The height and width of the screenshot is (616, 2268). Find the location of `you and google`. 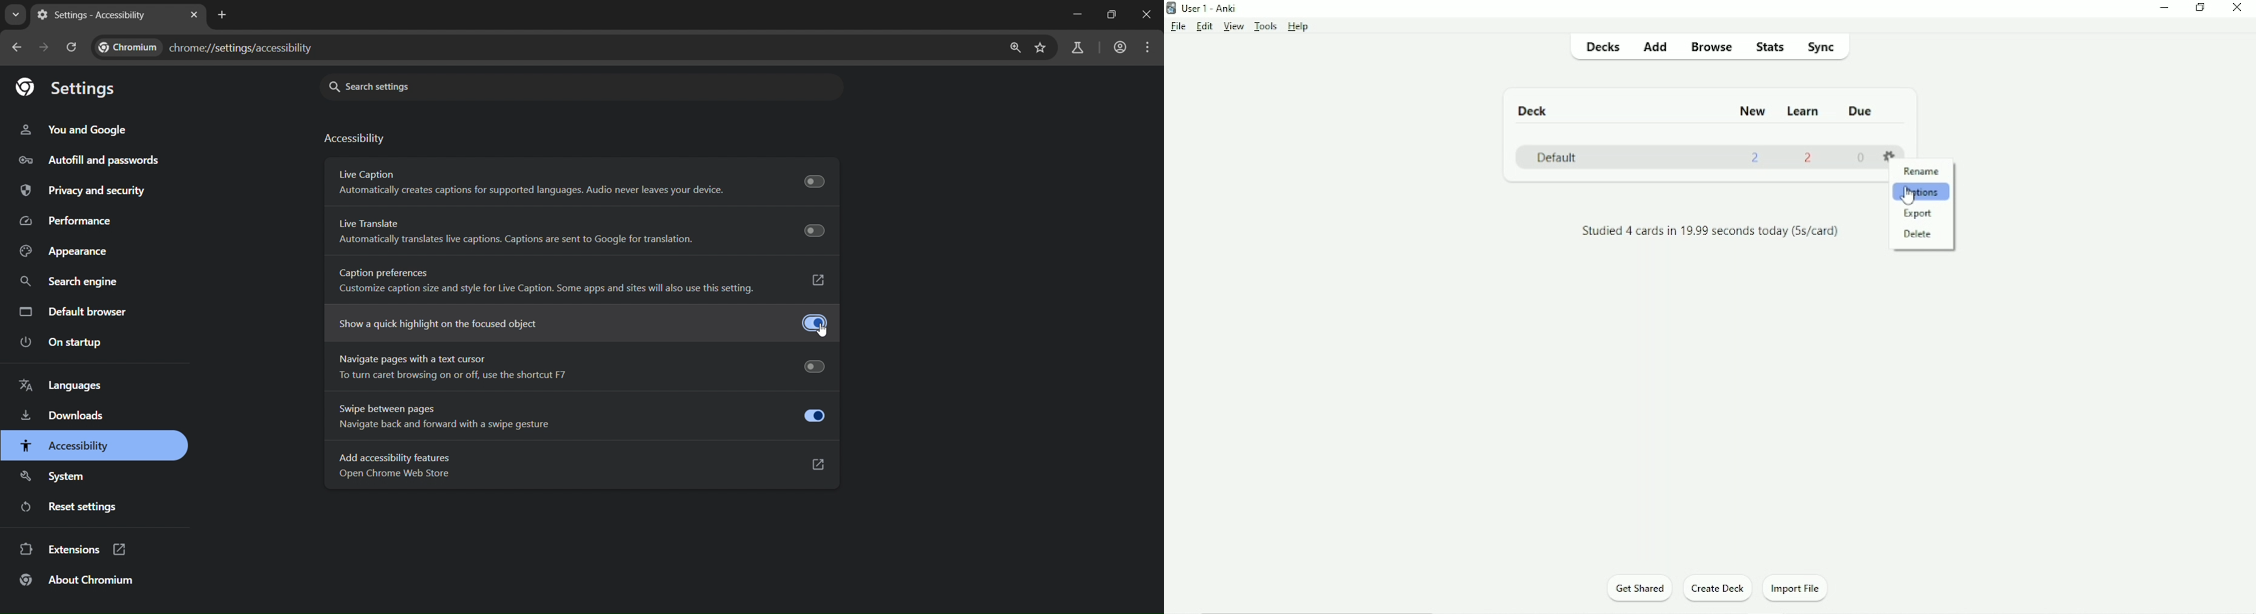

you and google is located at coordinates (76, 130).